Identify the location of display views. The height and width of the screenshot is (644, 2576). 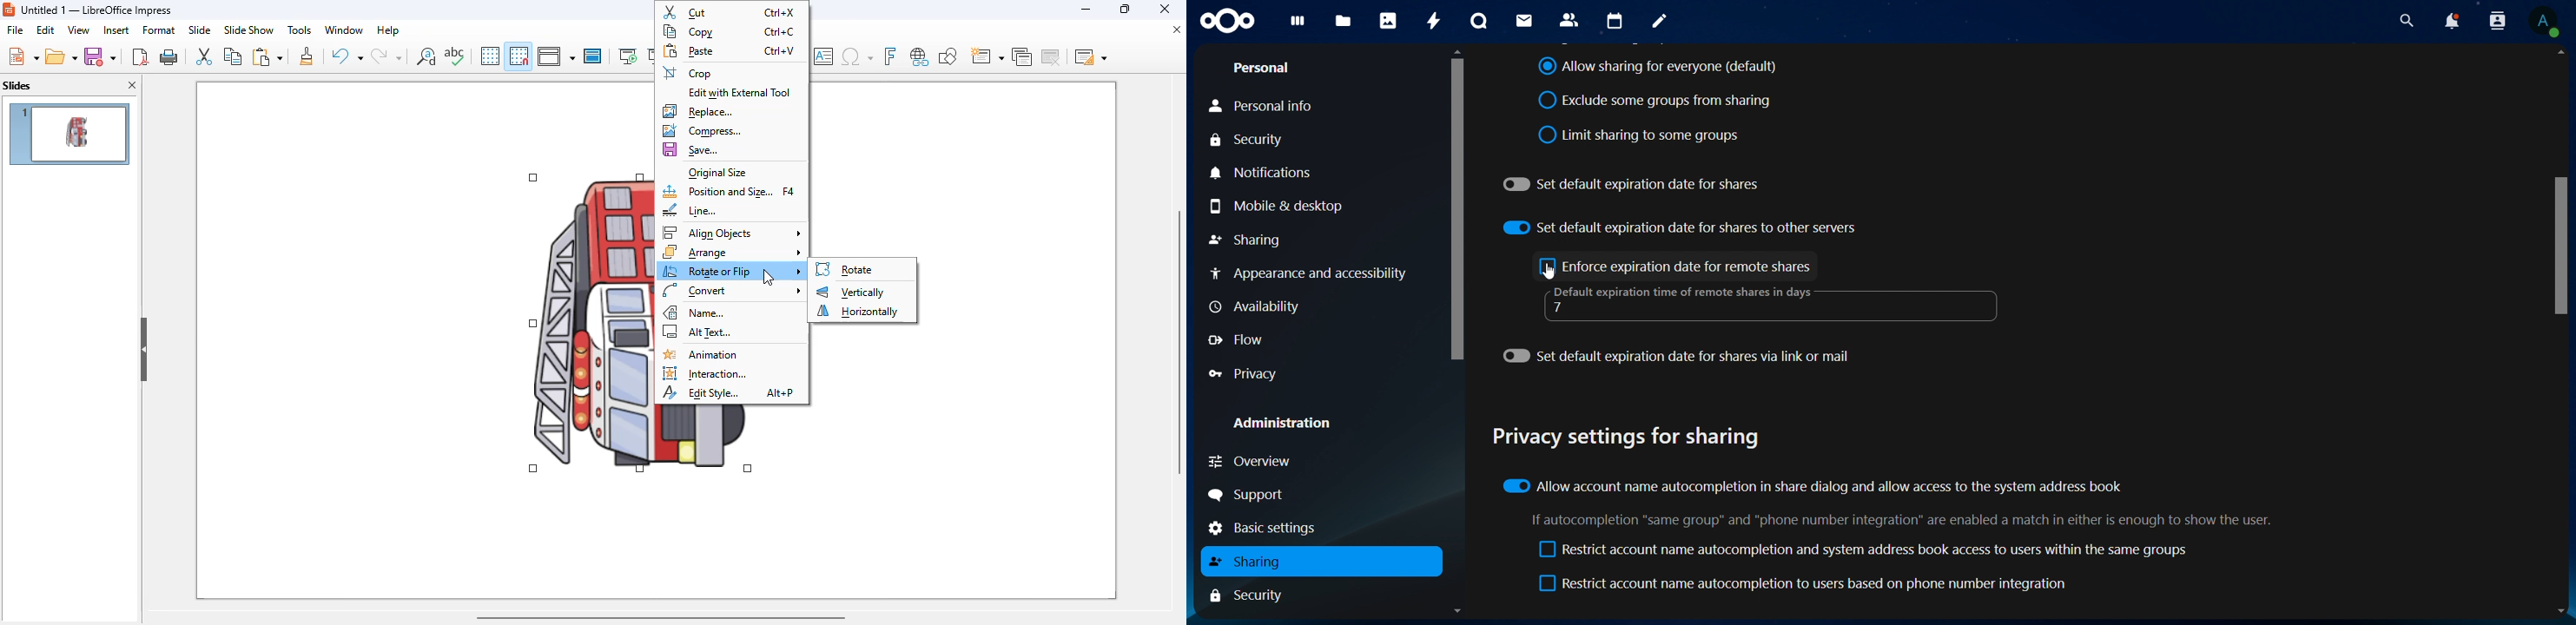
(557, 56).